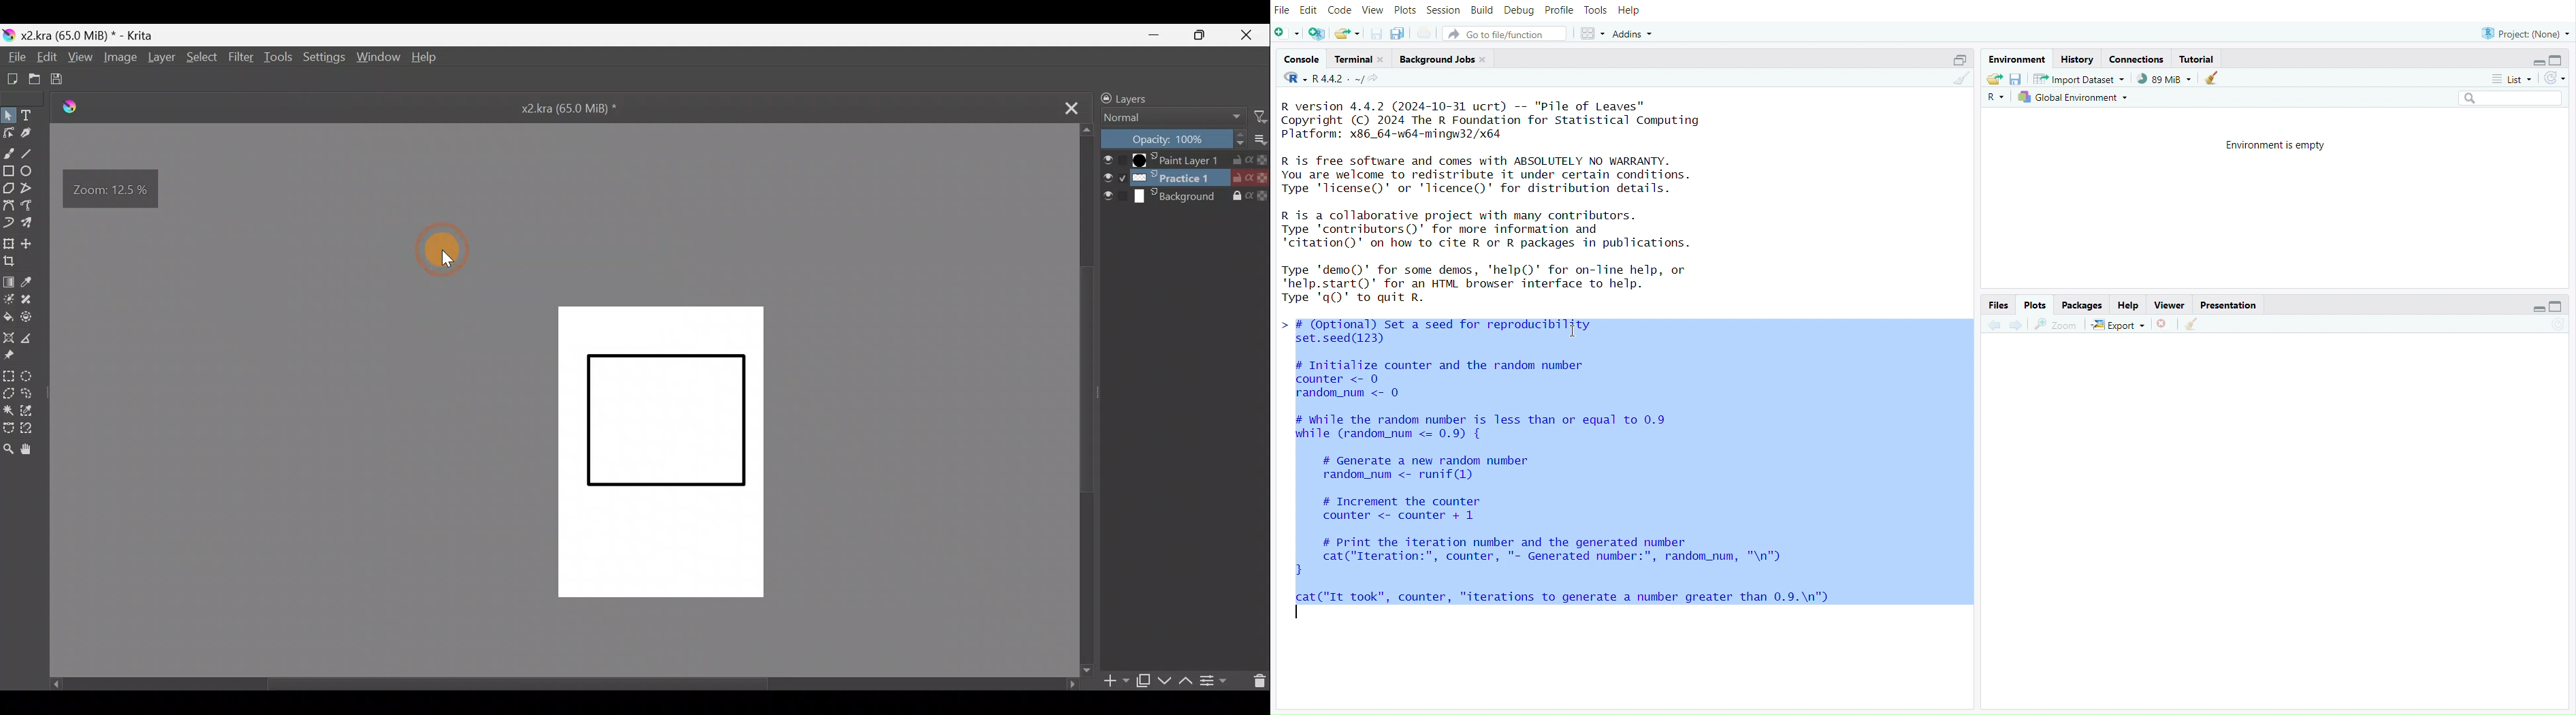 This screenshot has height=728, width=2576. Describe the element at coordinates (9, 188) in the screenshot. I see `Polygon tool` at that location.